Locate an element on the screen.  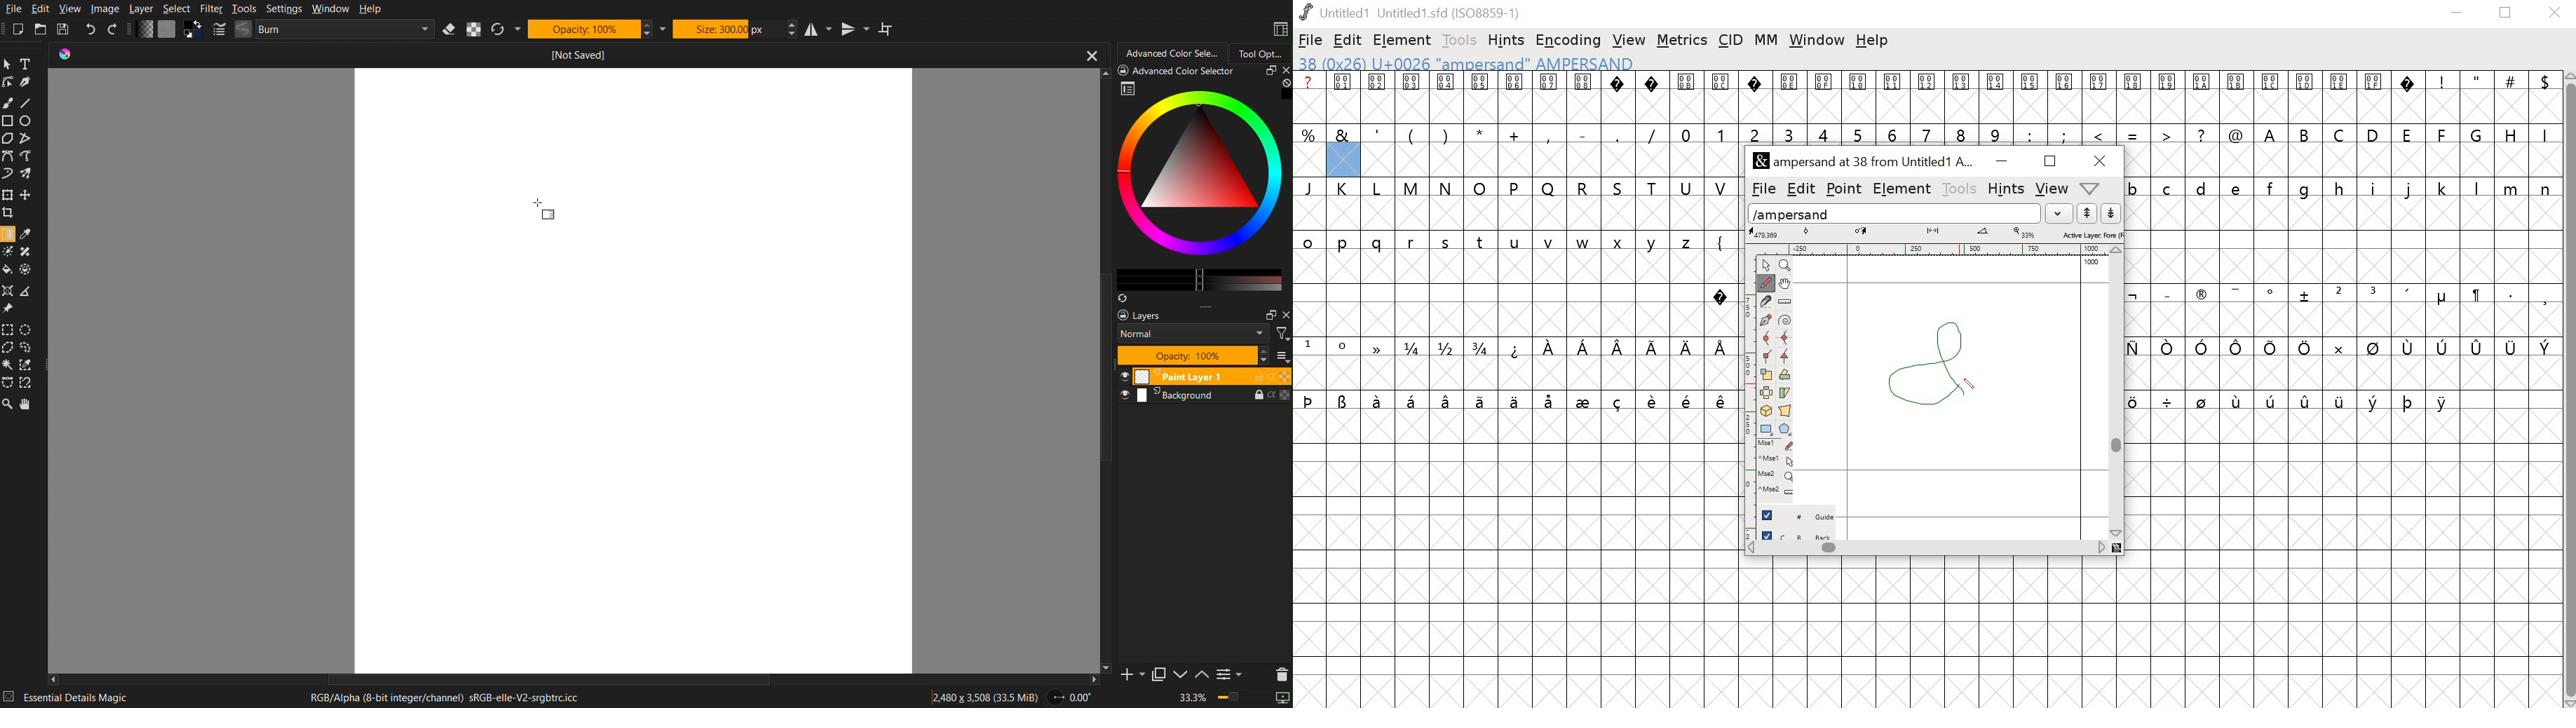
R is located at coordinates (1583, 186).